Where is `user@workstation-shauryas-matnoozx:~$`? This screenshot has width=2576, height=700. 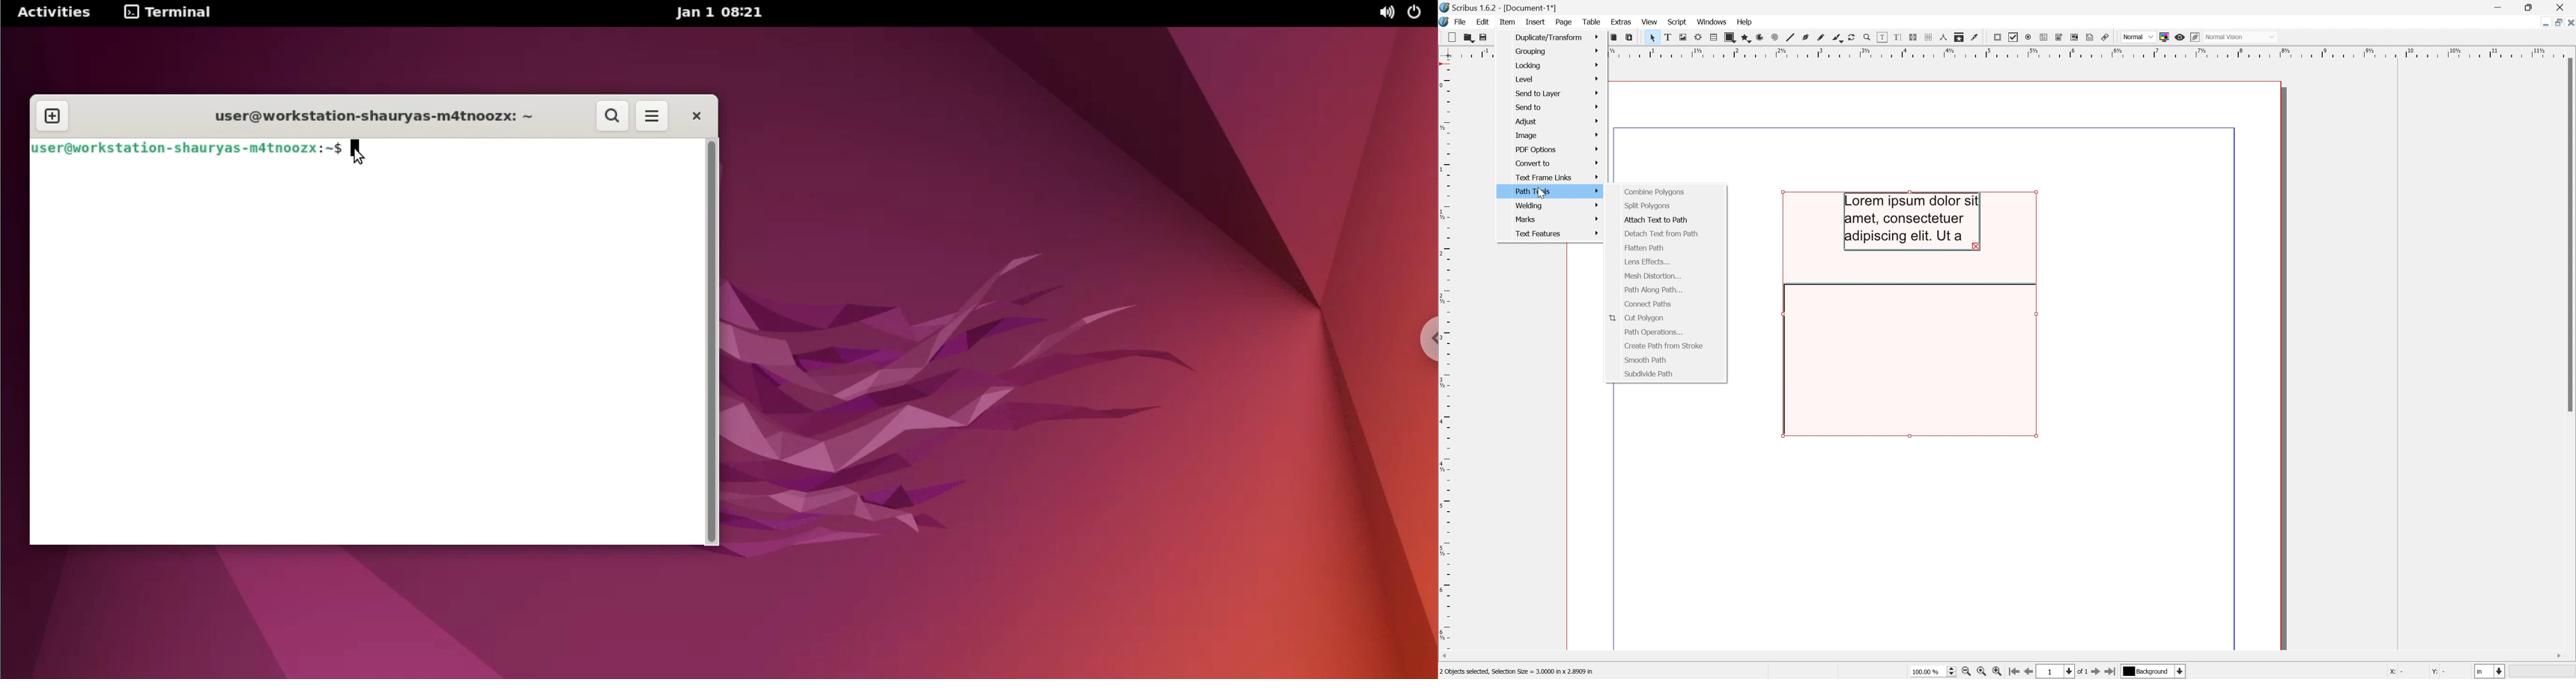 user@workstation-shauryas-matnoozx:~$ is located at coordinates (187, 149).